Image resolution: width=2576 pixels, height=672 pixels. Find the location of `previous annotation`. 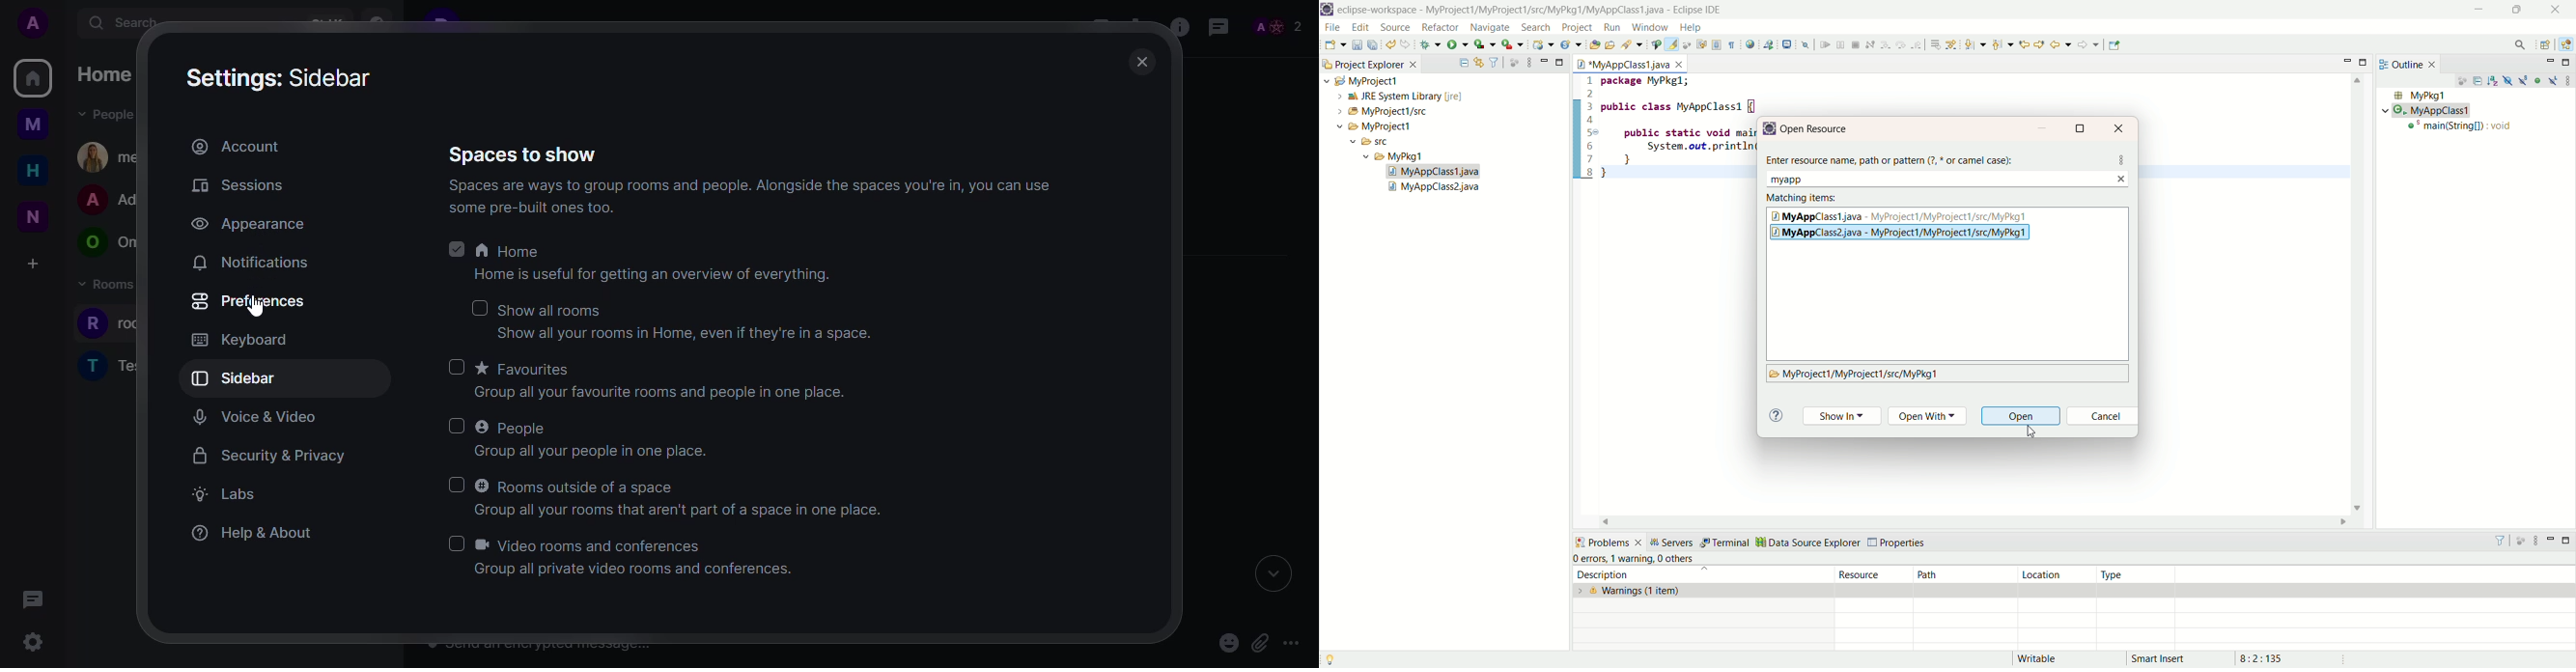

previous annotation is located at coordinates (2003, 45).